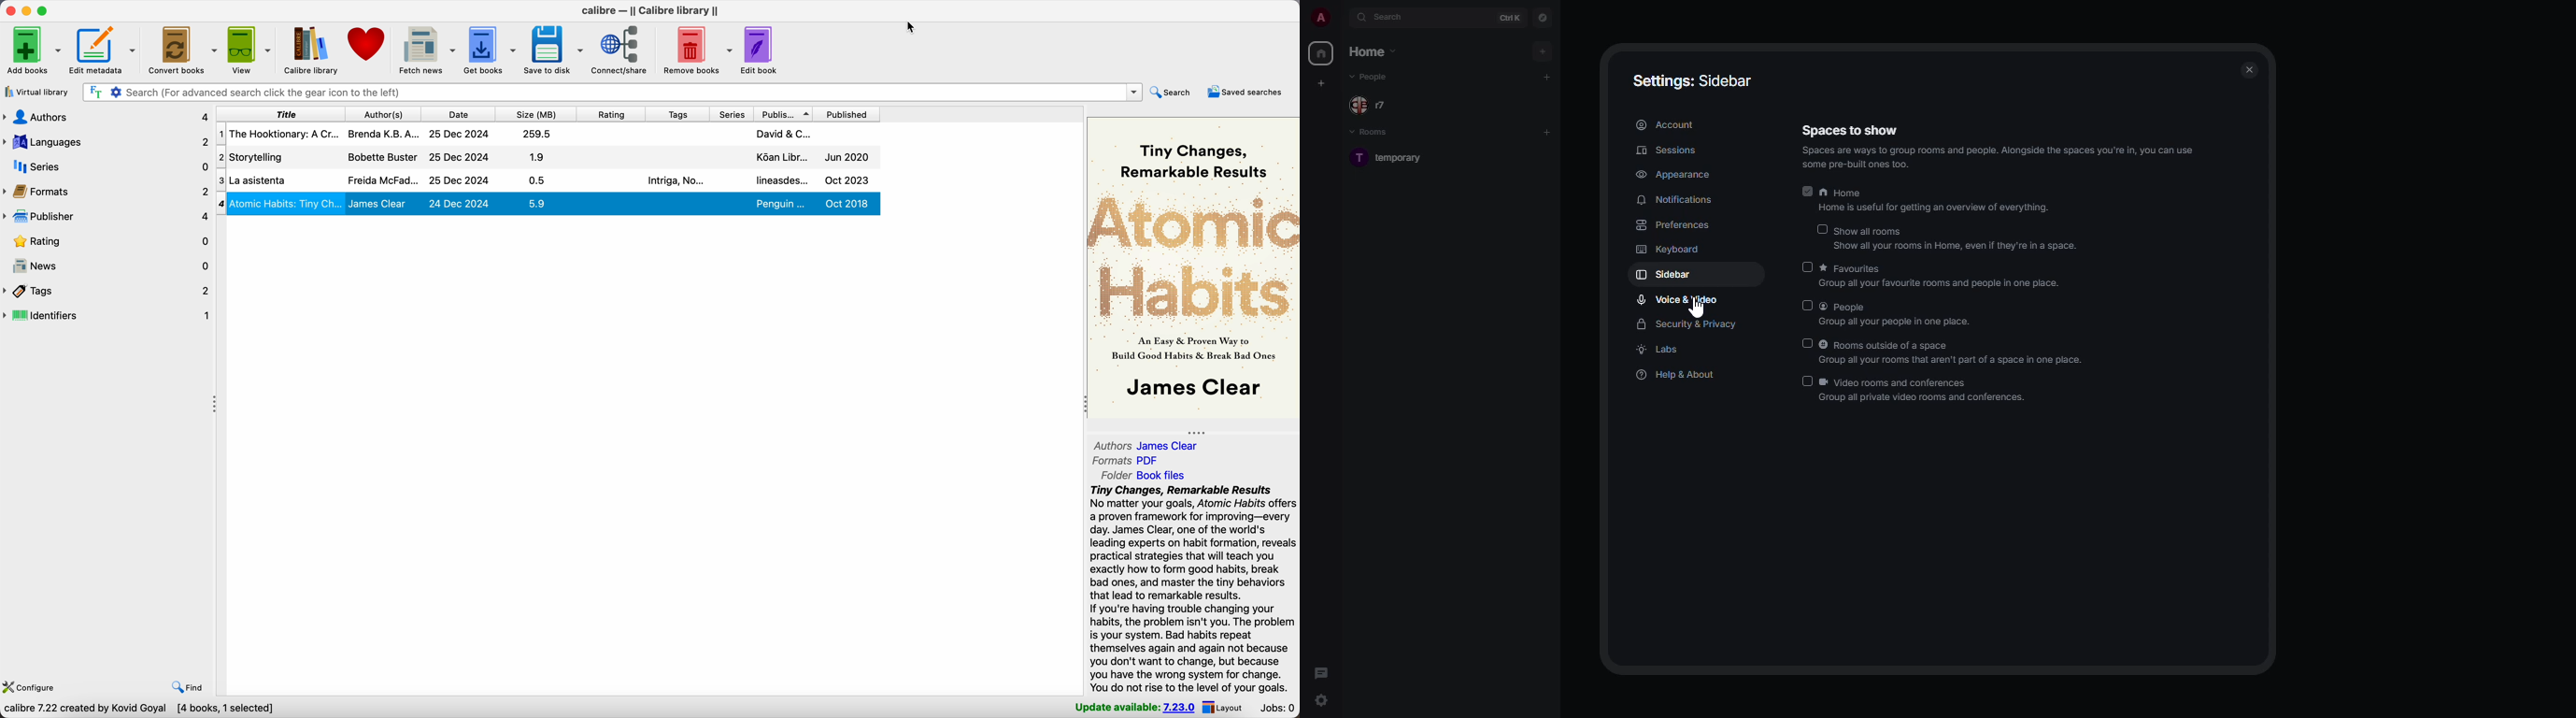 The image size is (2576, 728). Describe the element at coordinates (1544, 17) in the screenshot. I see `navigator` at that location.